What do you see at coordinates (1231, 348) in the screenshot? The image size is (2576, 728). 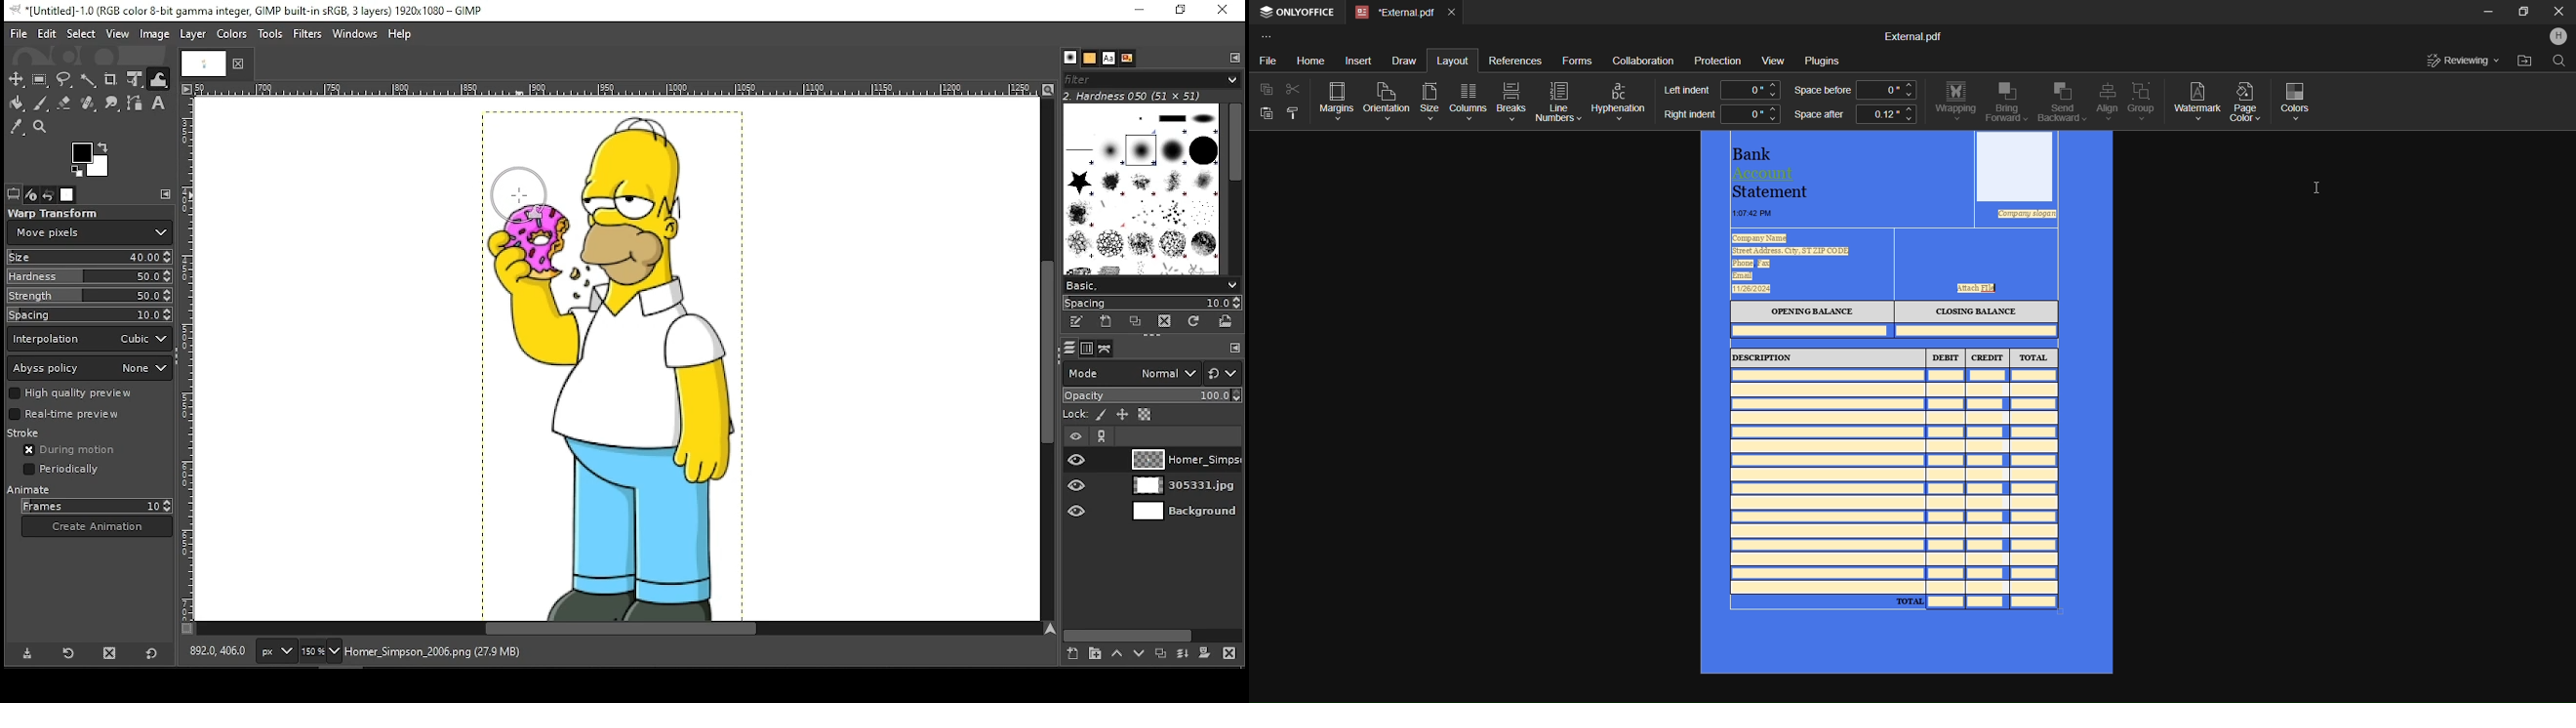 I see `edit toolbar` at bounding box center [1231, 348].